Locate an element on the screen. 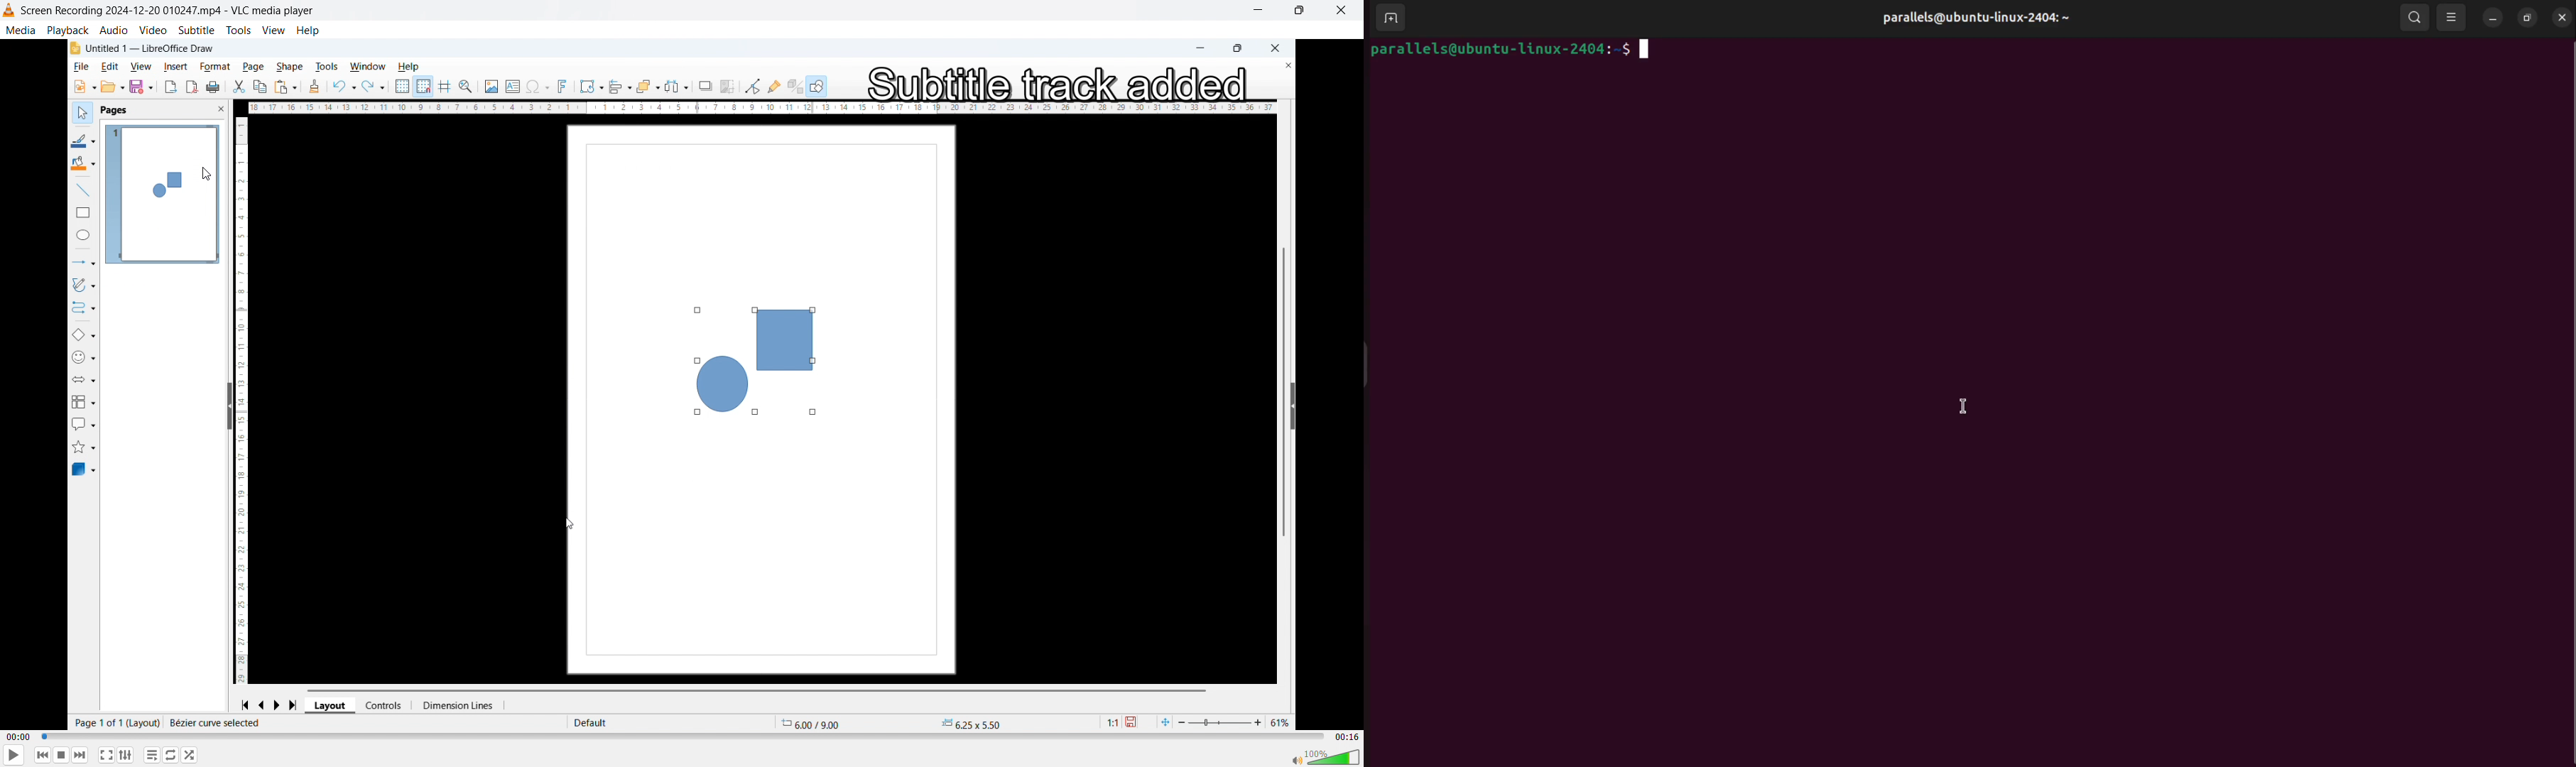 Image resolution: width=2576 pixels, height=784 pixels. transformation is located at coordinates (591, 85).